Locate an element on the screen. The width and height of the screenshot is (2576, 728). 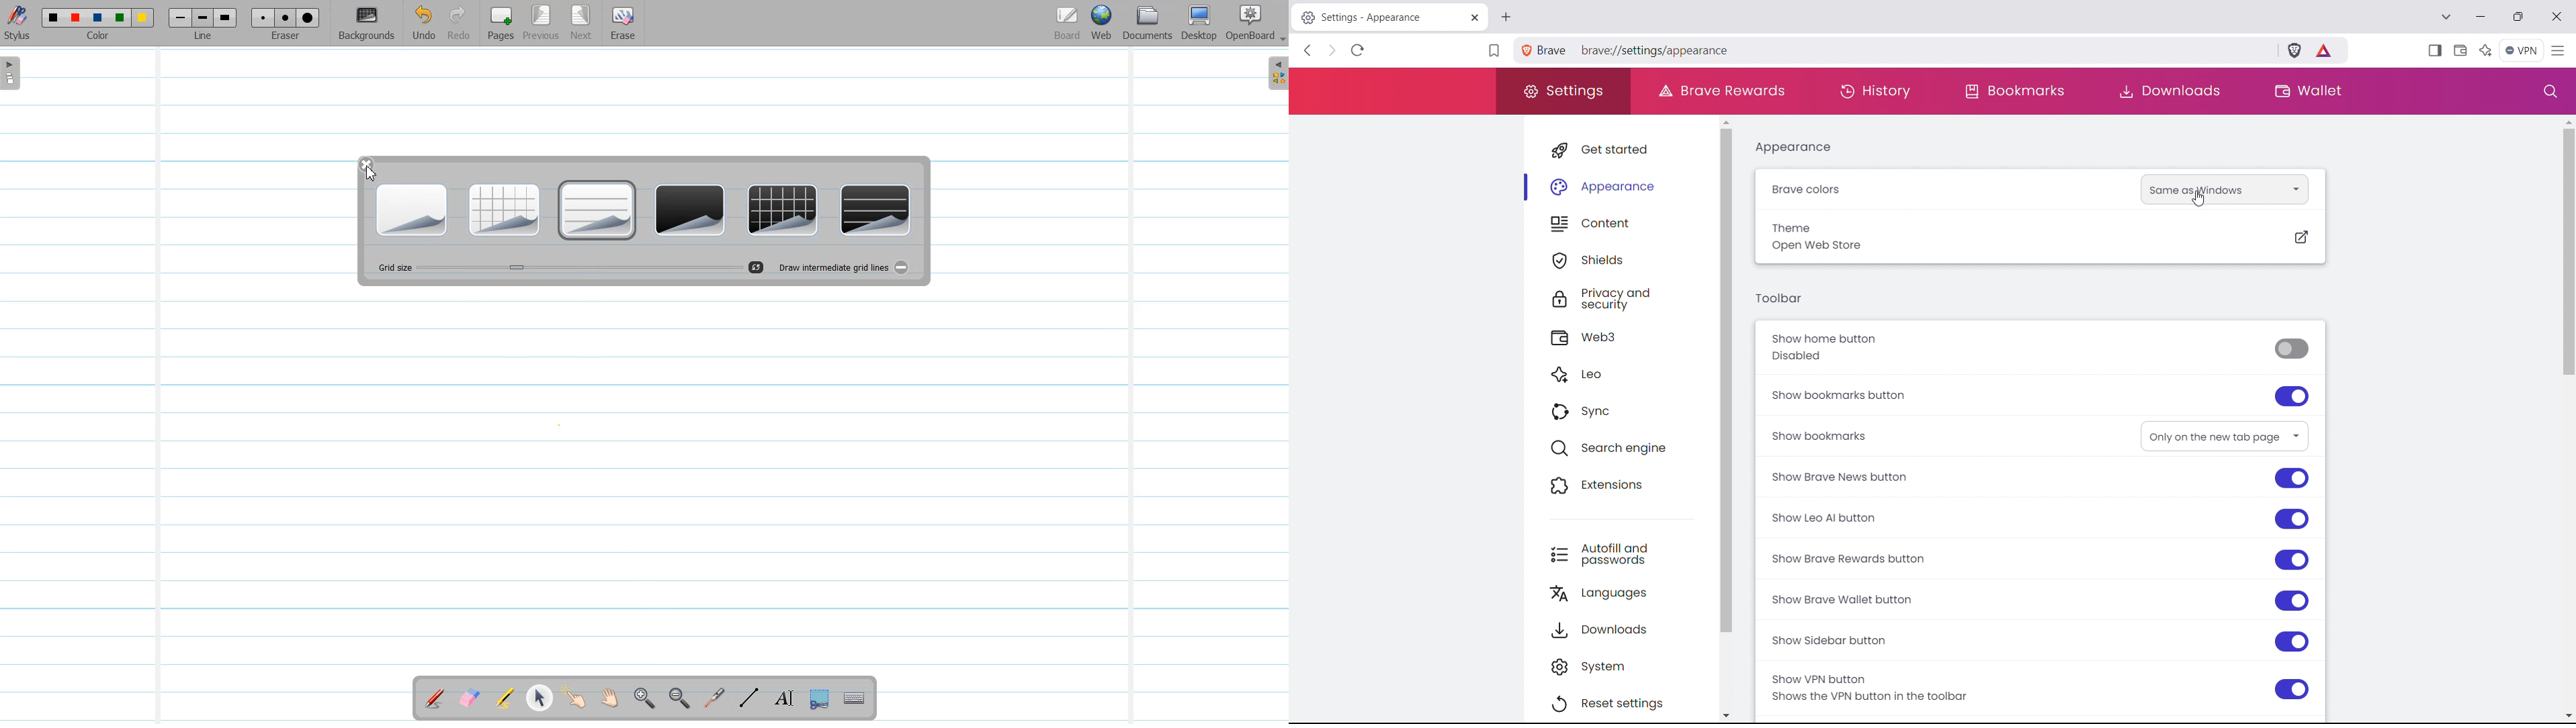
Zoom In is located at coordinates (644, 699).